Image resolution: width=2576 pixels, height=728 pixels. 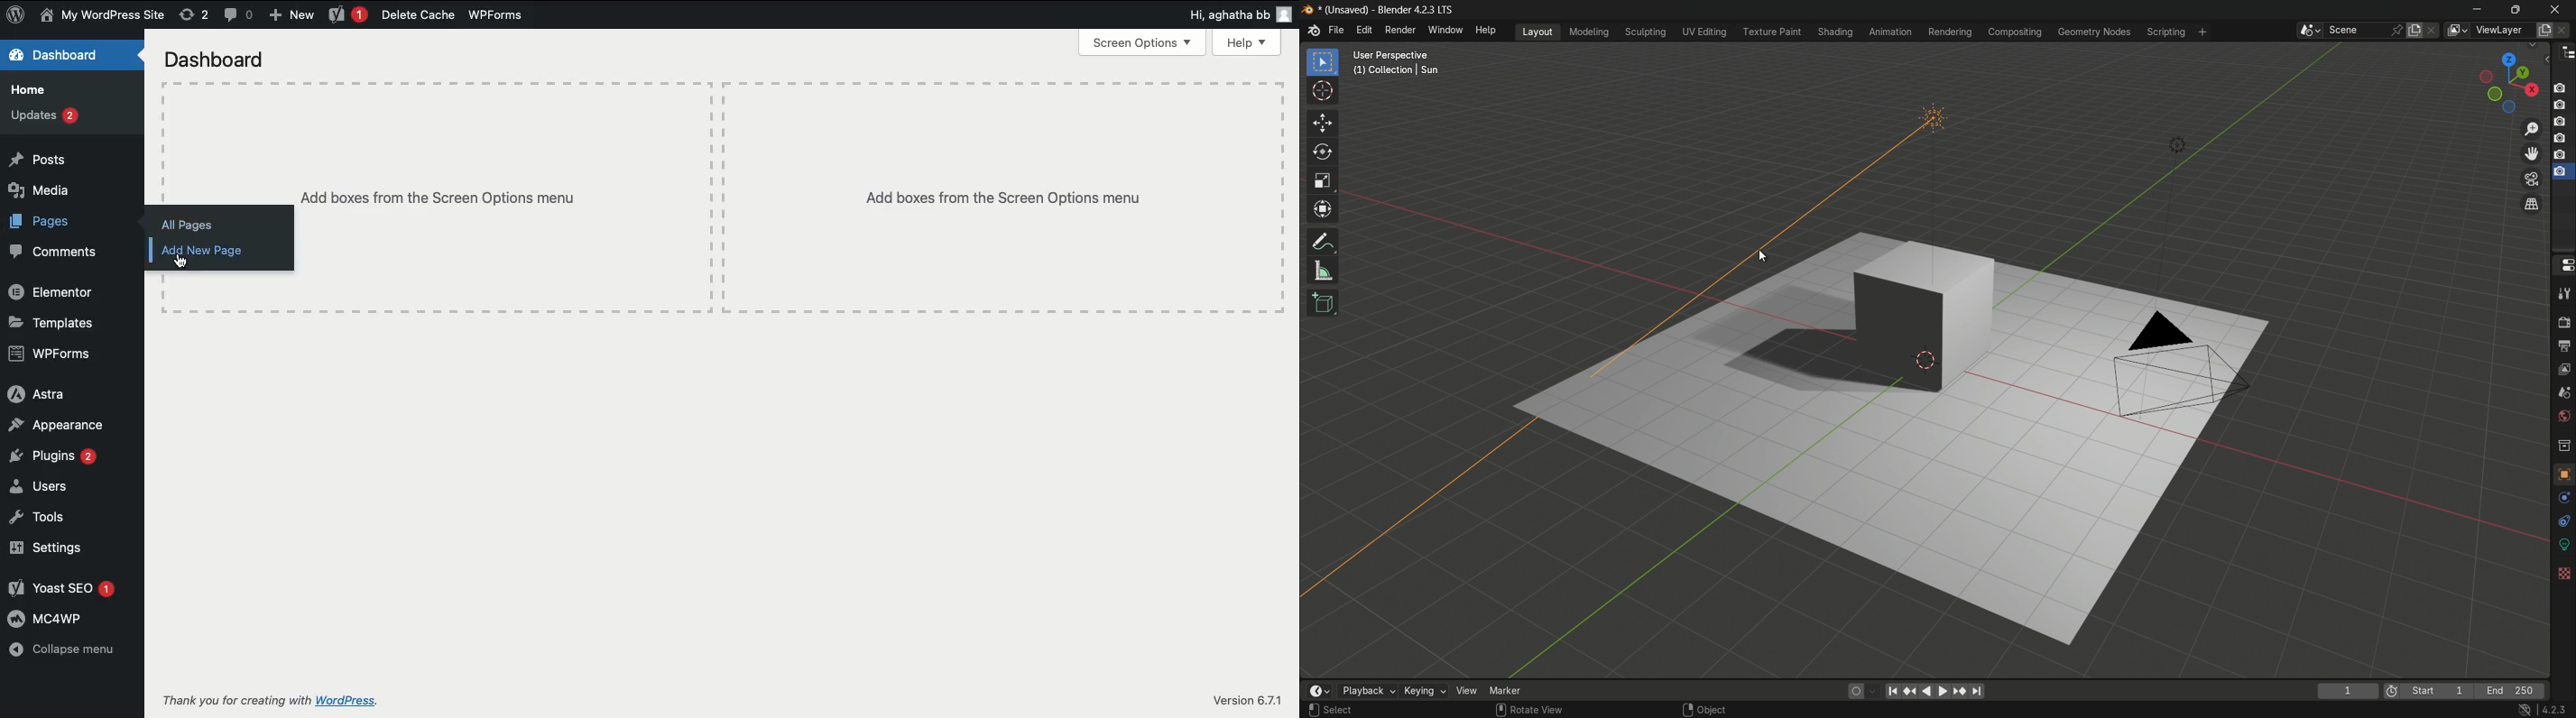 What do you see at coordinates (1704, 31) in the screenshot?
I see `uv editing` at bounding box center [1704, 31].